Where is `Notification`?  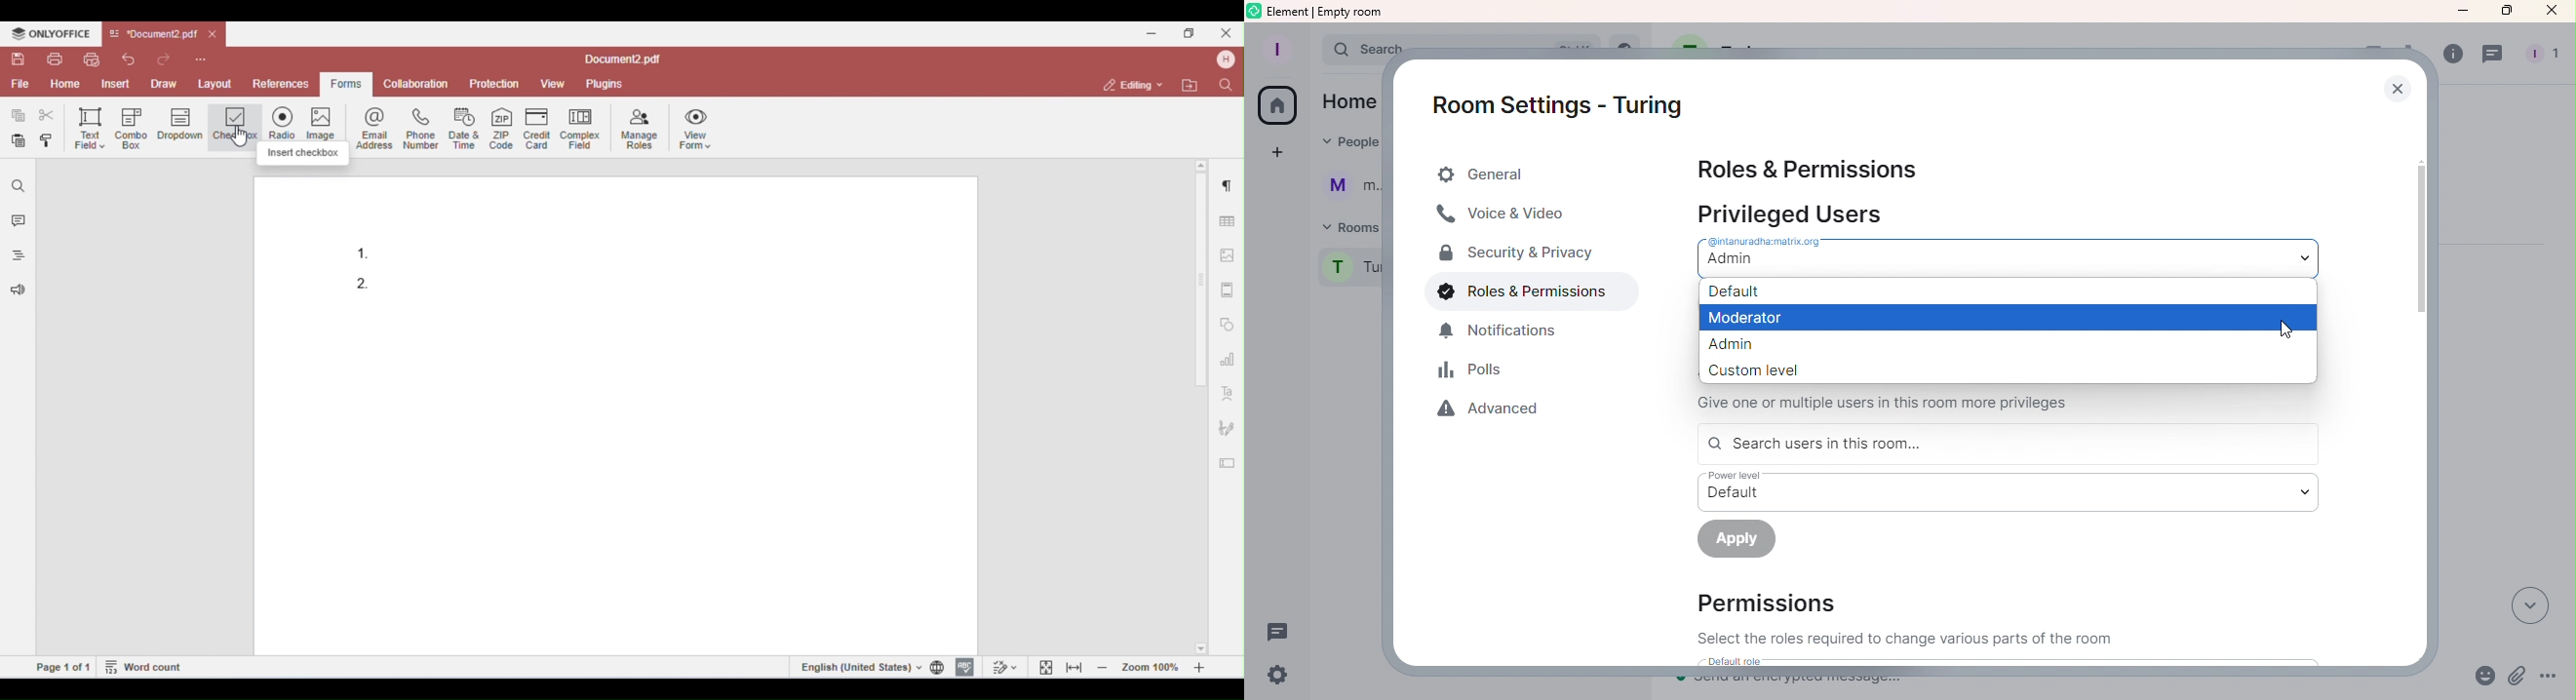 Notification is located at coordinates (1499, 331).